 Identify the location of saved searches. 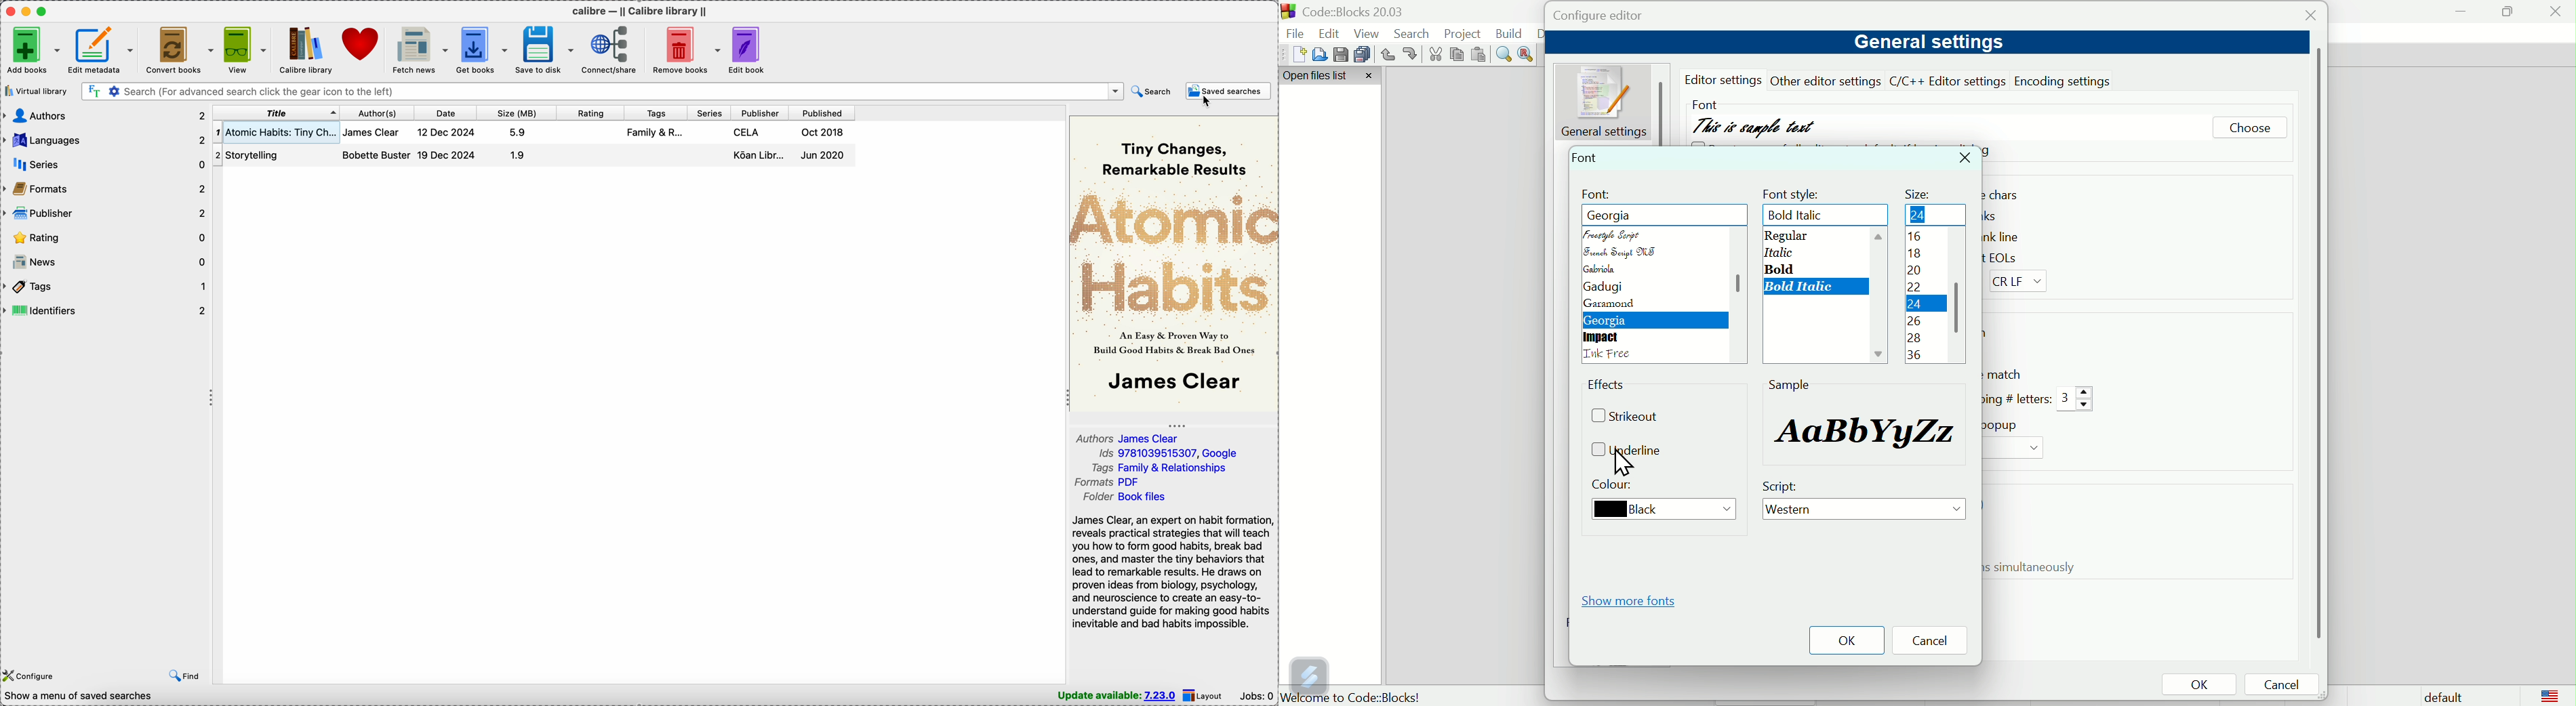
(1228, 91).